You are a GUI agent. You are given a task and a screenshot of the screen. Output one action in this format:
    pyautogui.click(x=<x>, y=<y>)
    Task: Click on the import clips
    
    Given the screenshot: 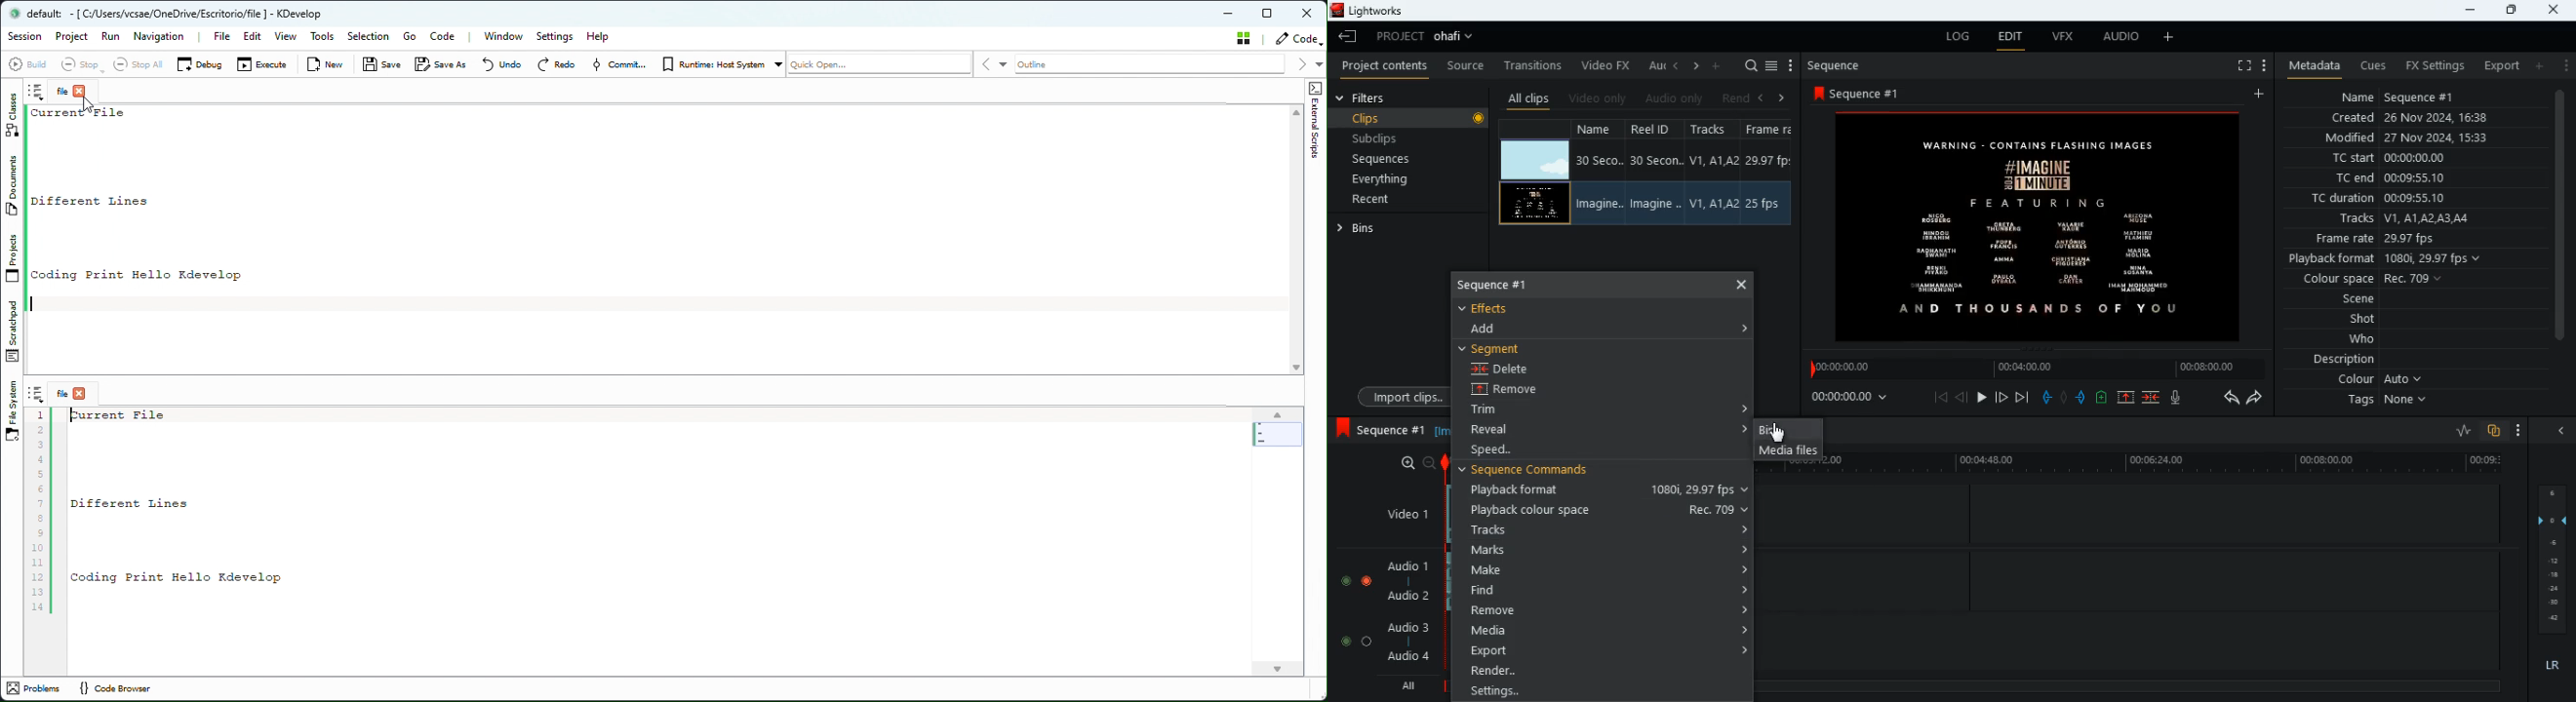 What is the action you would take?
    pyautogui.click(x=1400, y=395)
    